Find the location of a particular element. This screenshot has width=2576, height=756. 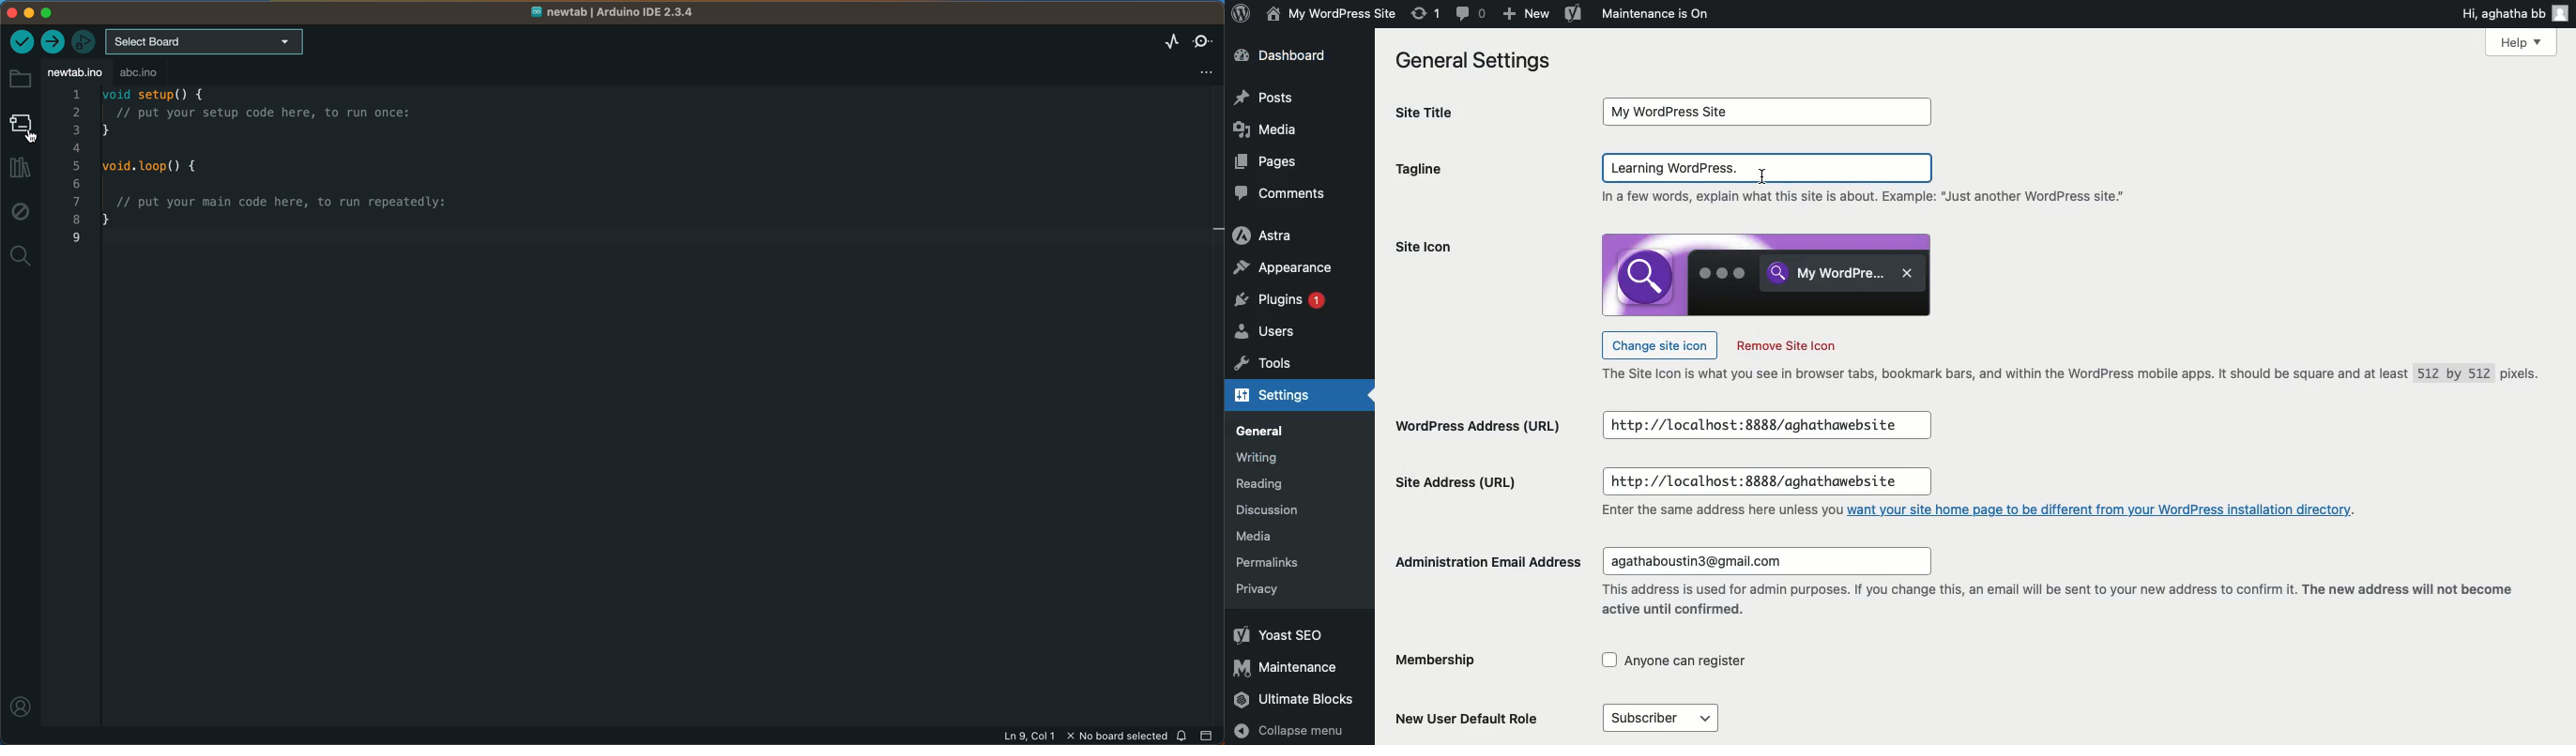

Revision is located at coordinates (1426, 13).